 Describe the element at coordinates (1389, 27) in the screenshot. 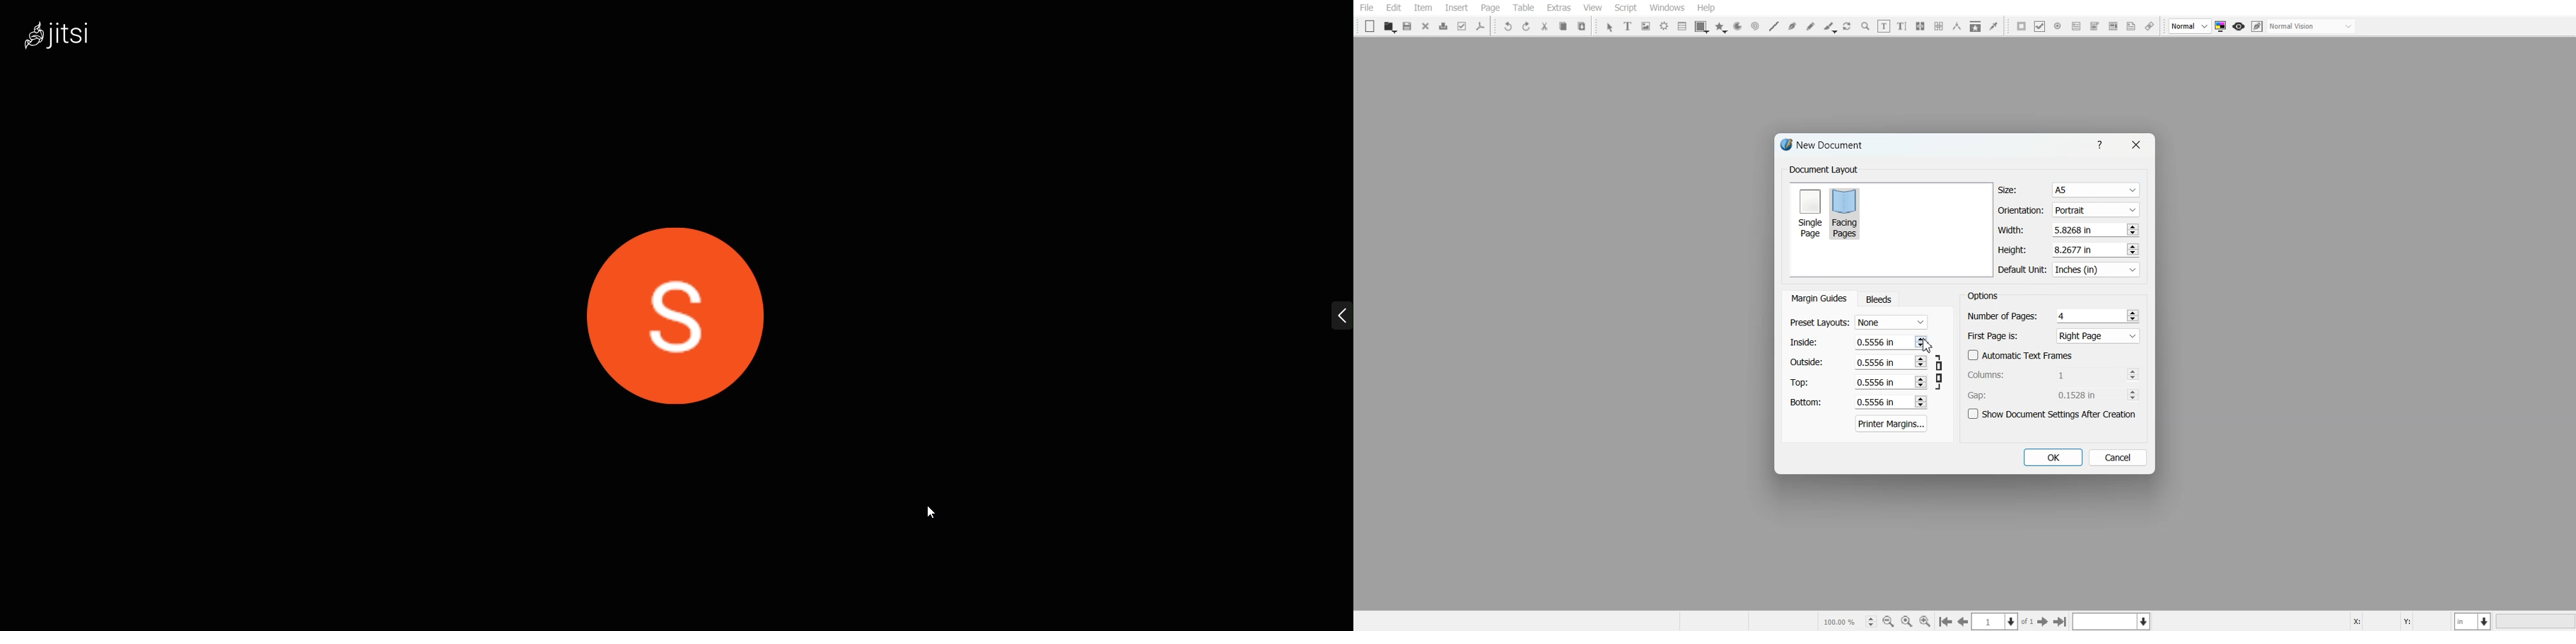

I see `Open` at that location.